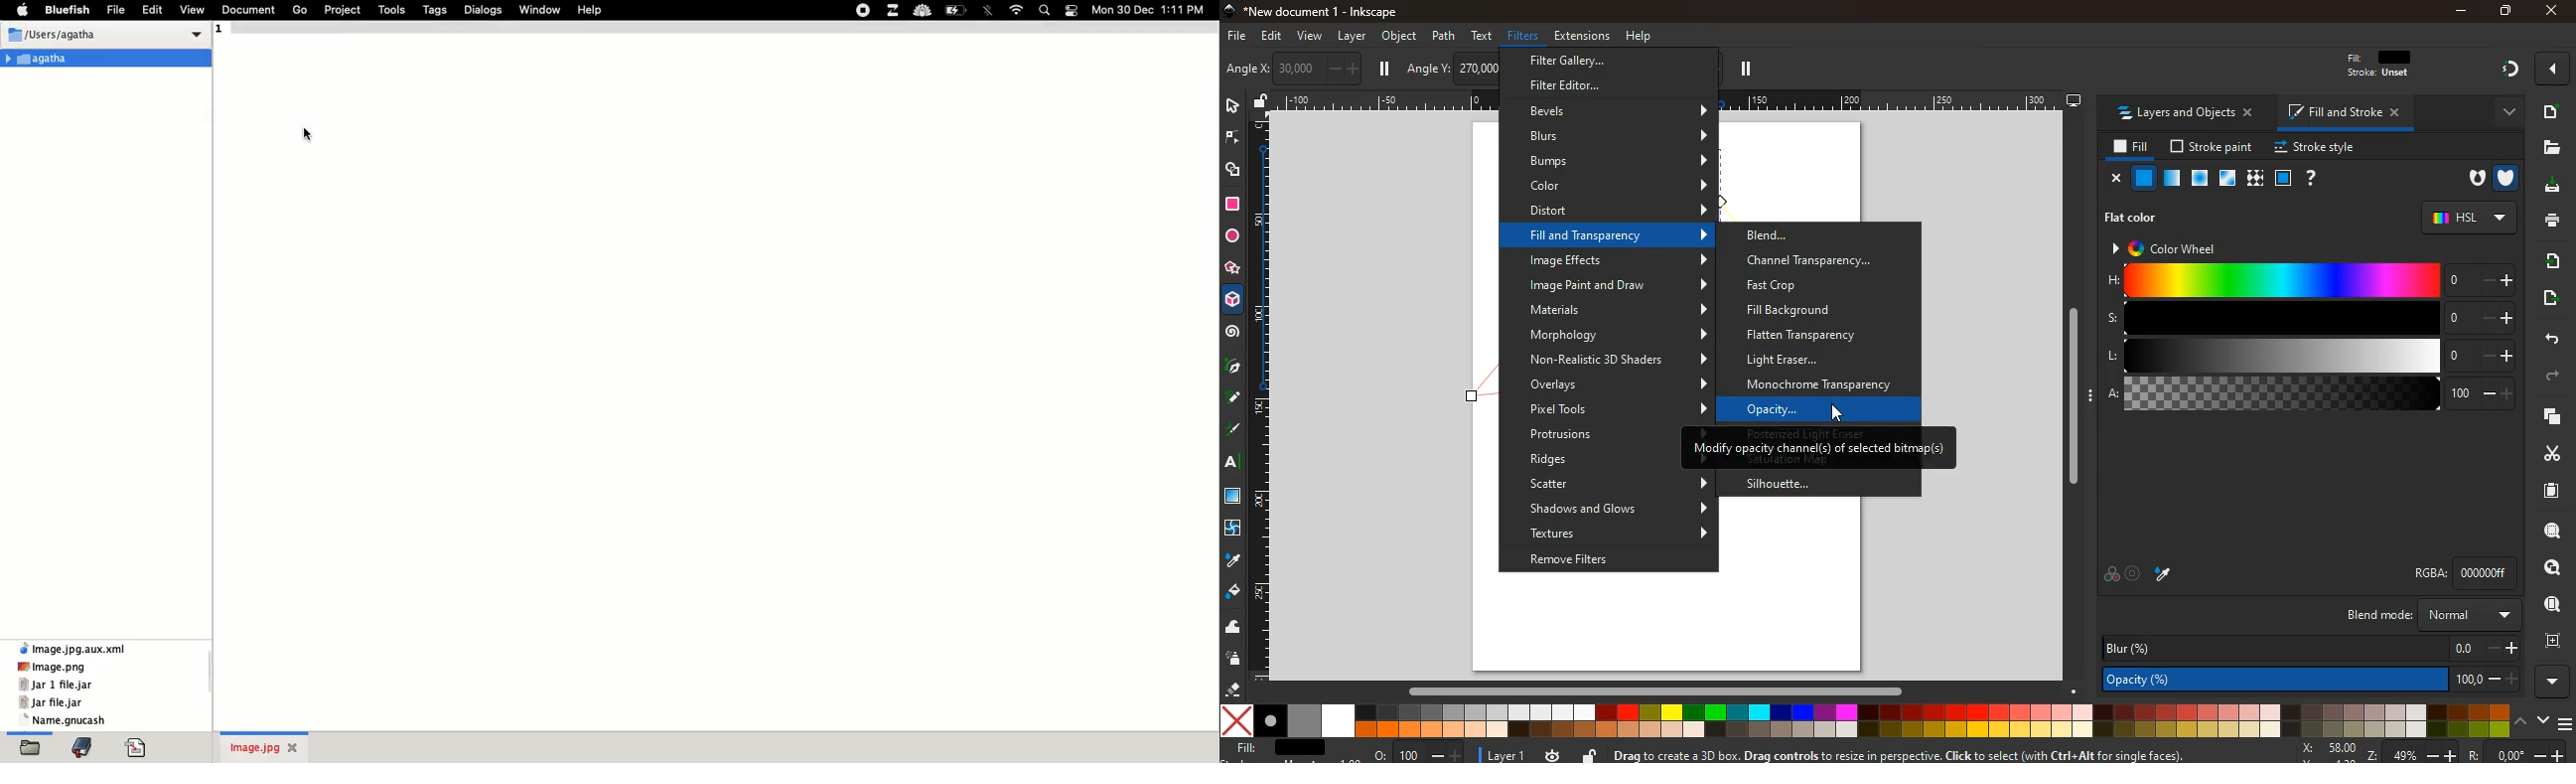 The width and height of the screenshot is (2576, 784). Describe the element at coordinates (1276, 38) in the screenshot. I see `edit` at that location.